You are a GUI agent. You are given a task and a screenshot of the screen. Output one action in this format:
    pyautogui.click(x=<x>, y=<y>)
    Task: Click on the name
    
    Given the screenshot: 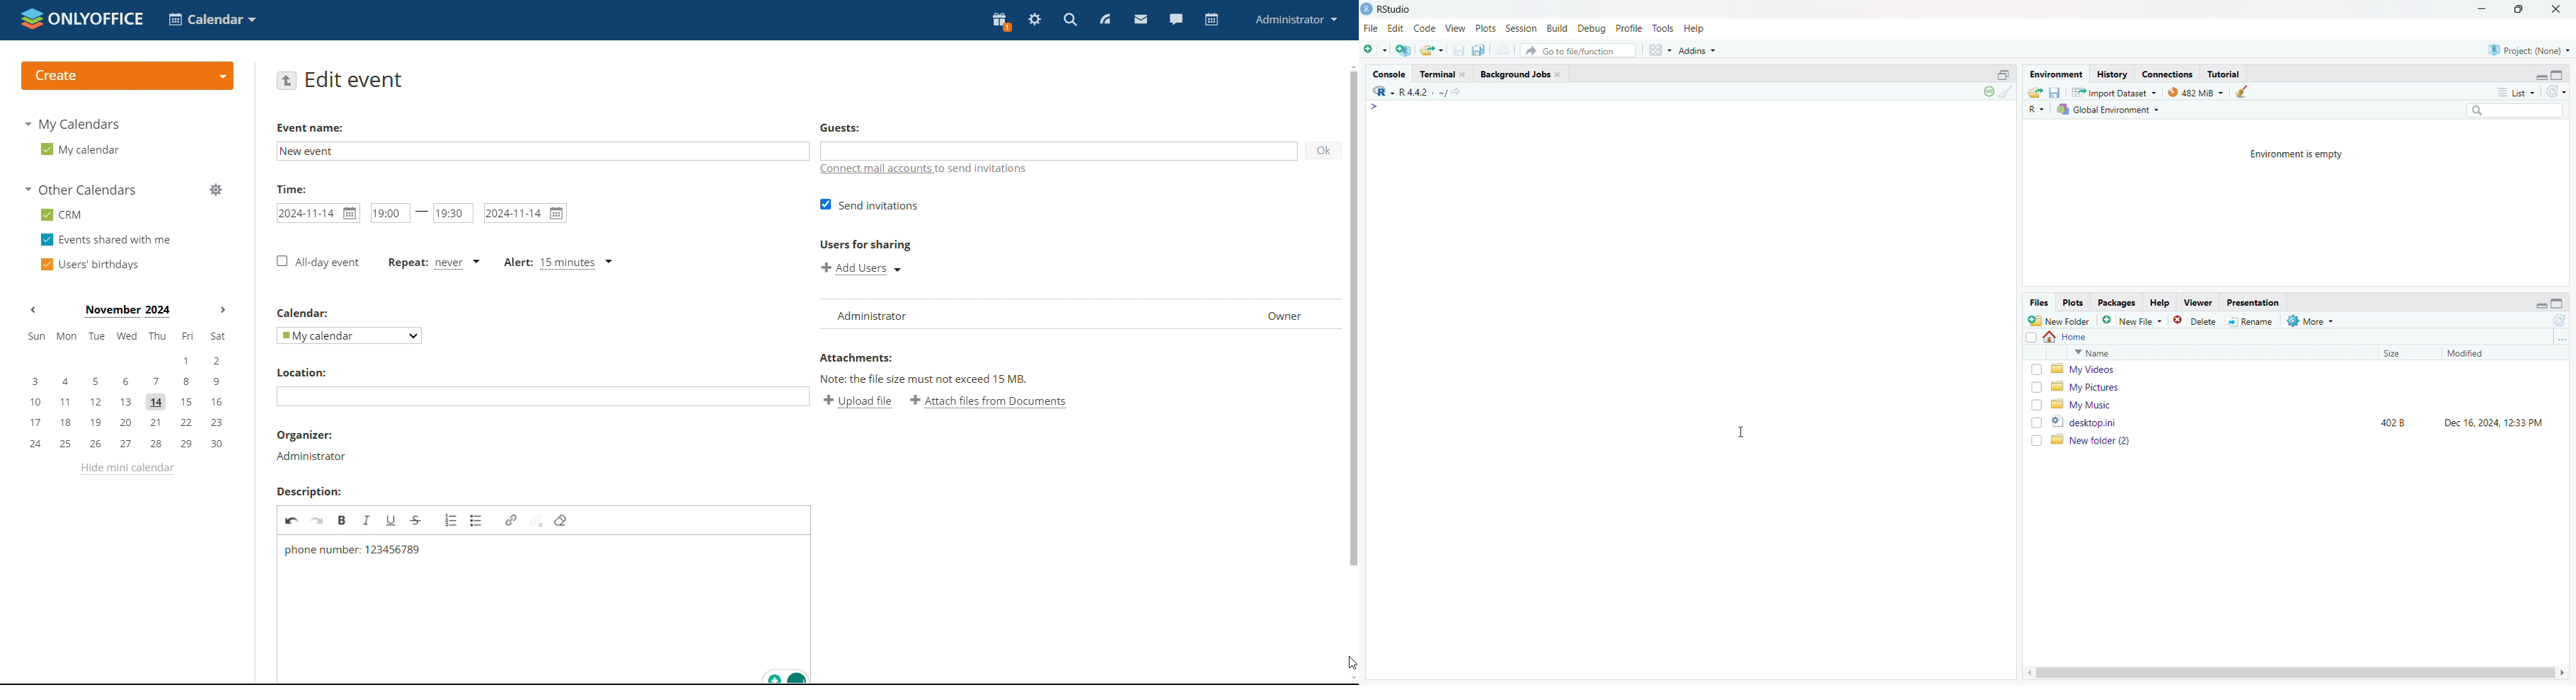 What is the action you would take?
    pyautogui.click(x=2220, y=353)
    